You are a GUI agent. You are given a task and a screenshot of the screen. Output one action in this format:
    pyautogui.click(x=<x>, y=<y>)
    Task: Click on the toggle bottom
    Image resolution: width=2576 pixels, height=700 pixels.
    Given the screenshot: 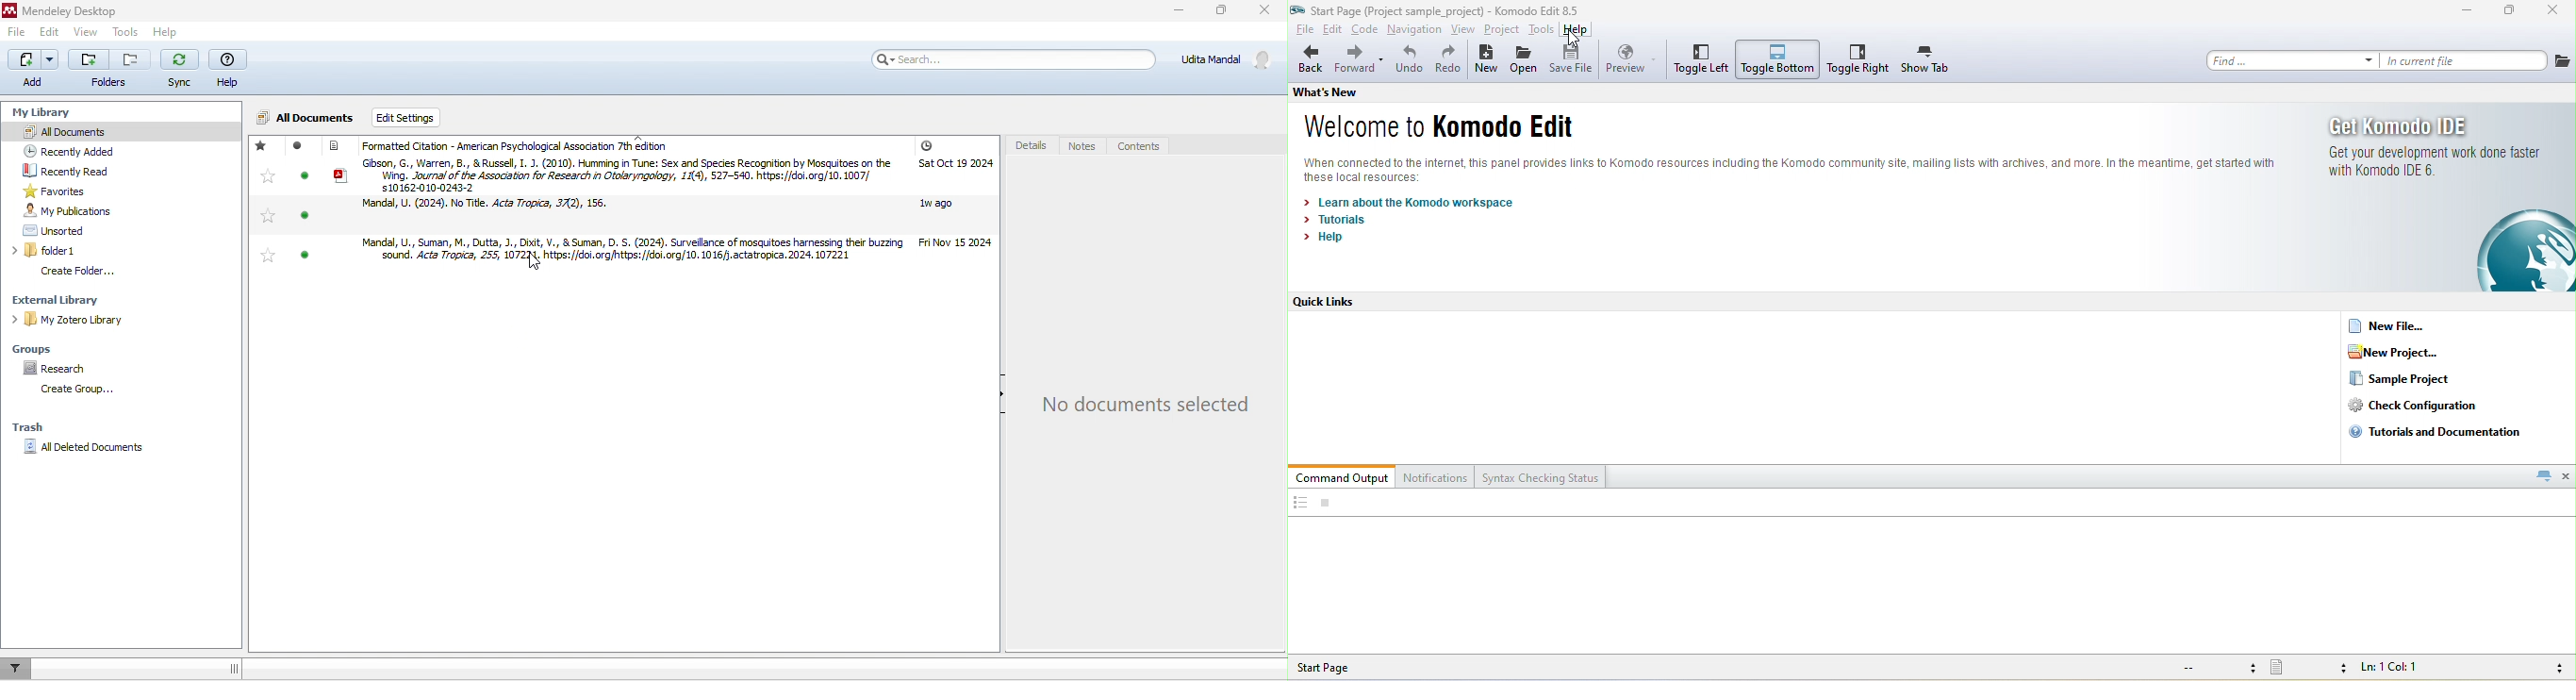 What is the action you would take?
    pyautogui.click(x=1778, y=59)
    